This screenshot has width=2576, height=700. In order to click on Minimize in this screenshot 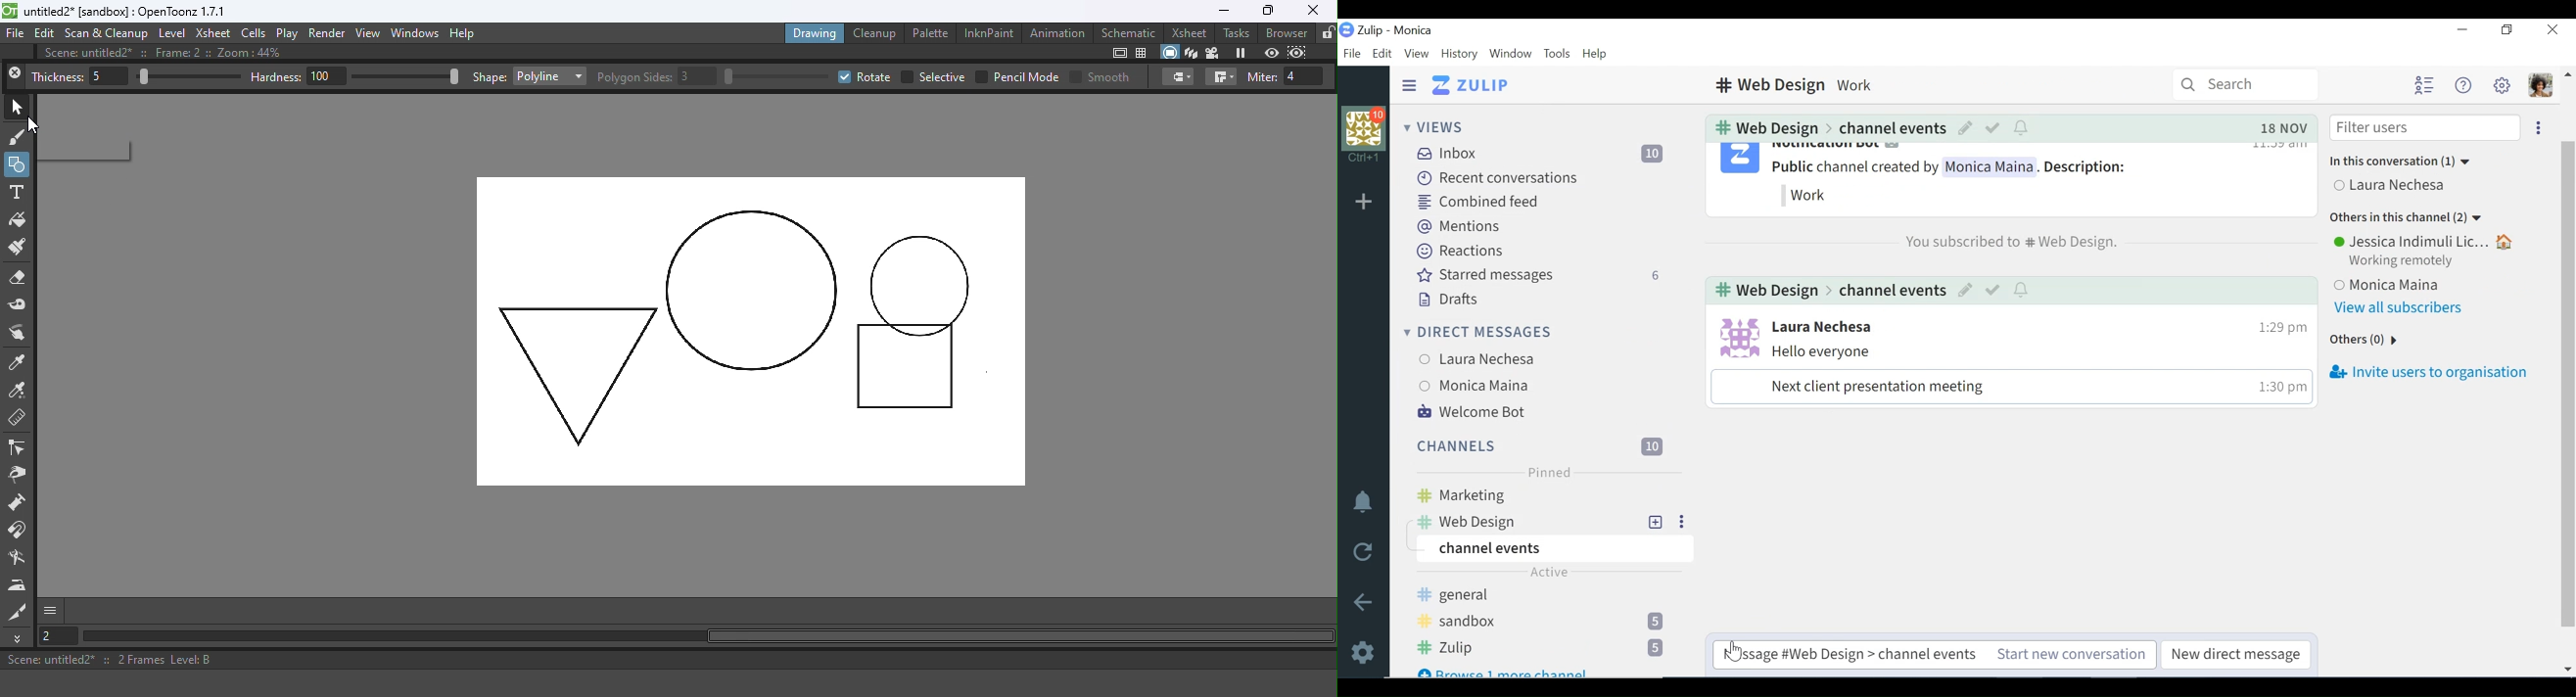, I will do `click(2463, 30)`.